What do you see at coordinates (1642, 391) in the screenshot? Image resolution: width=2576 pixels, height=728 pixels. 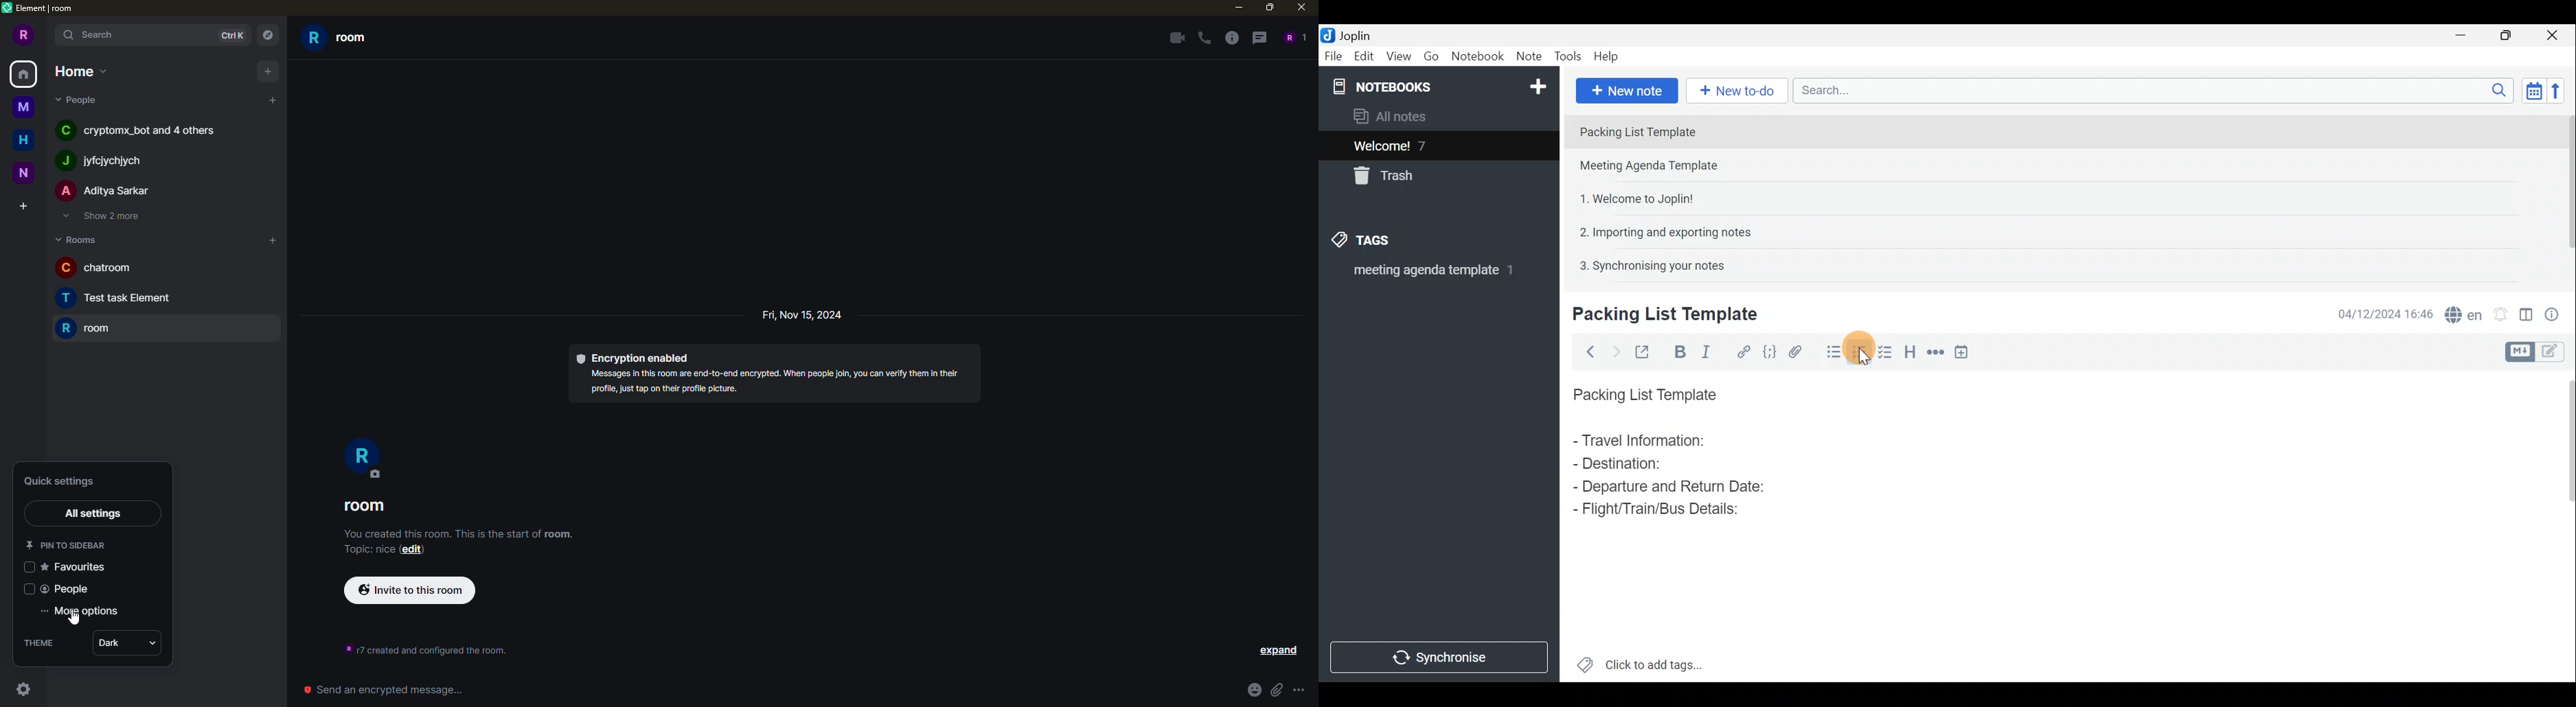 I see `Packing List Template` at bounding box center [1642, 391].